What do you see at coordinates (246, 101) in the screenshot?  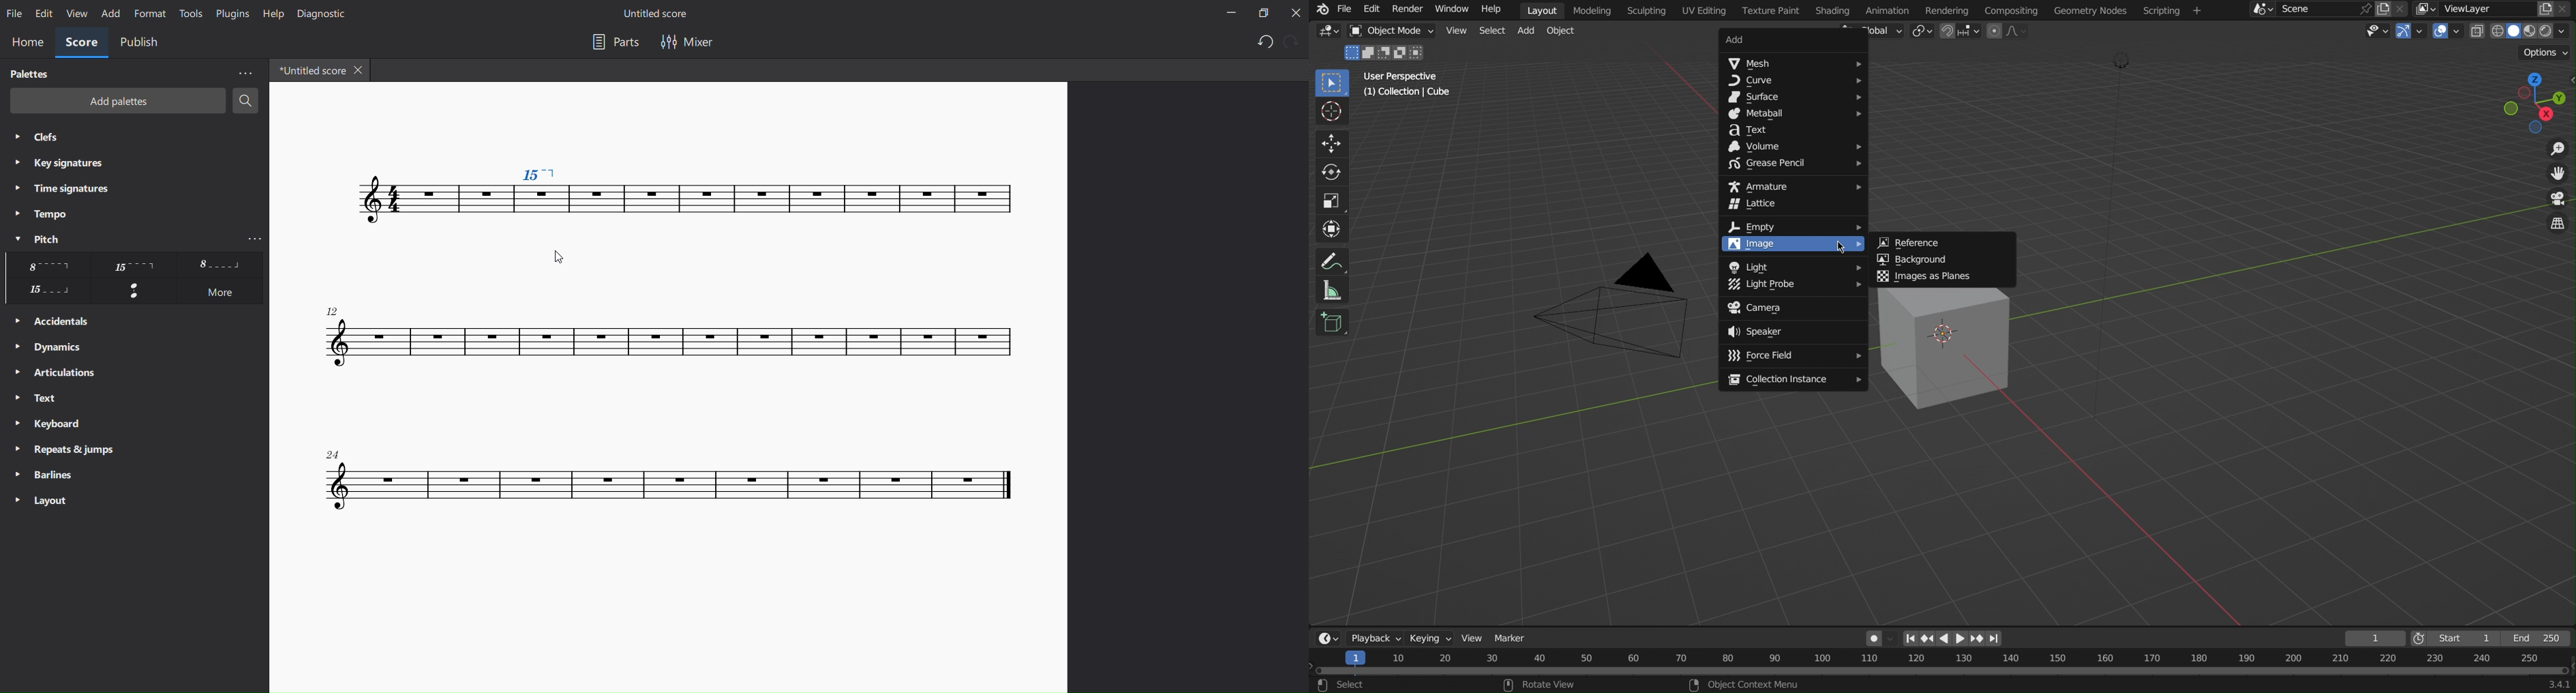 I see `search` at bounding box center [246, 101].